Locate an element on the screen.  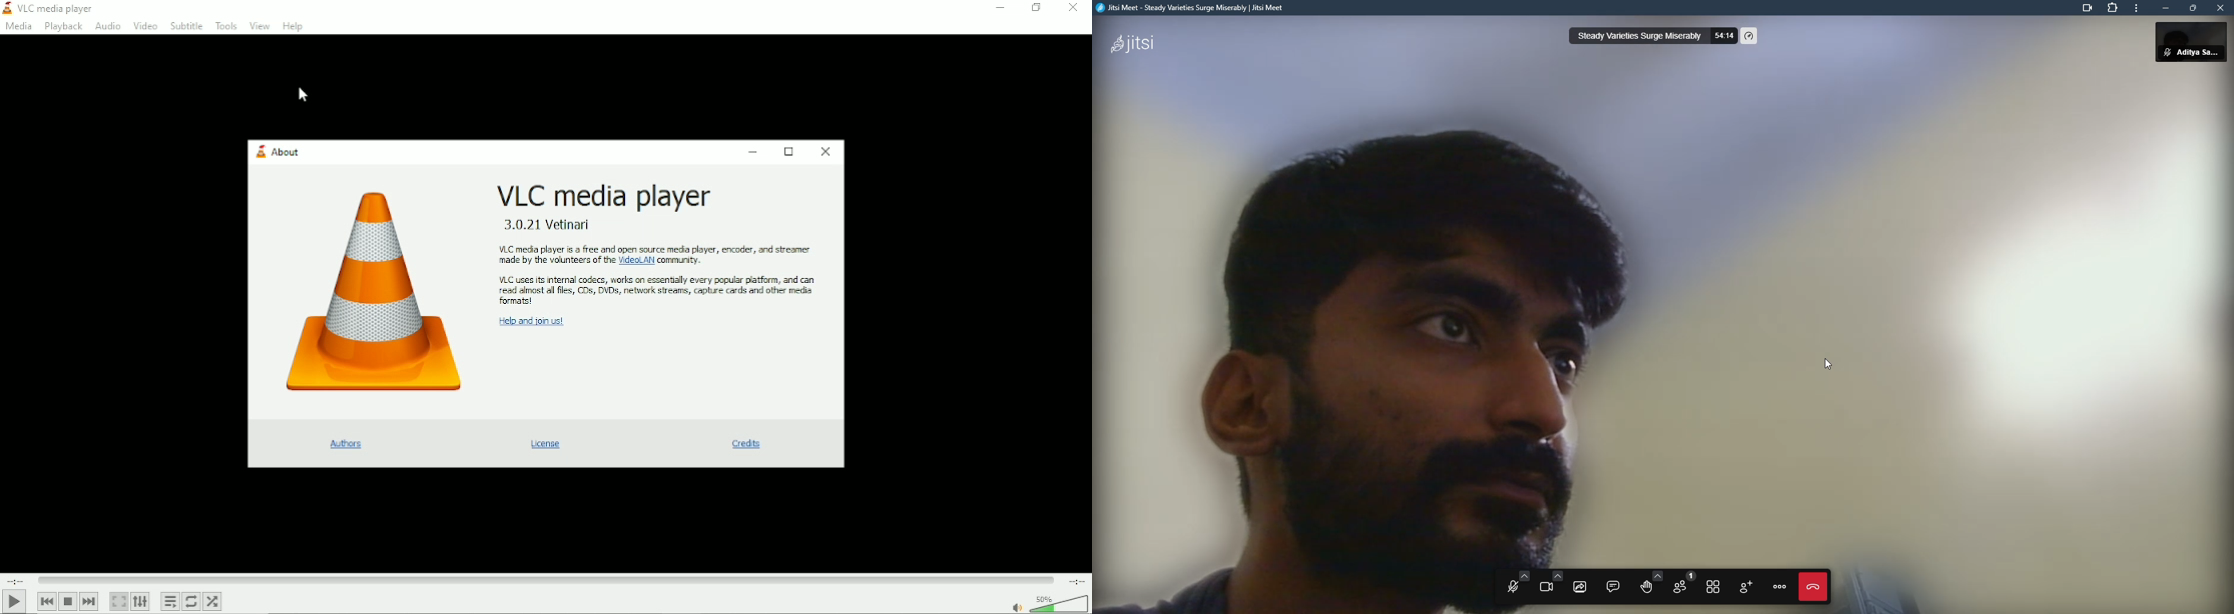
raise your hand is located at coordinates (1645, 583).